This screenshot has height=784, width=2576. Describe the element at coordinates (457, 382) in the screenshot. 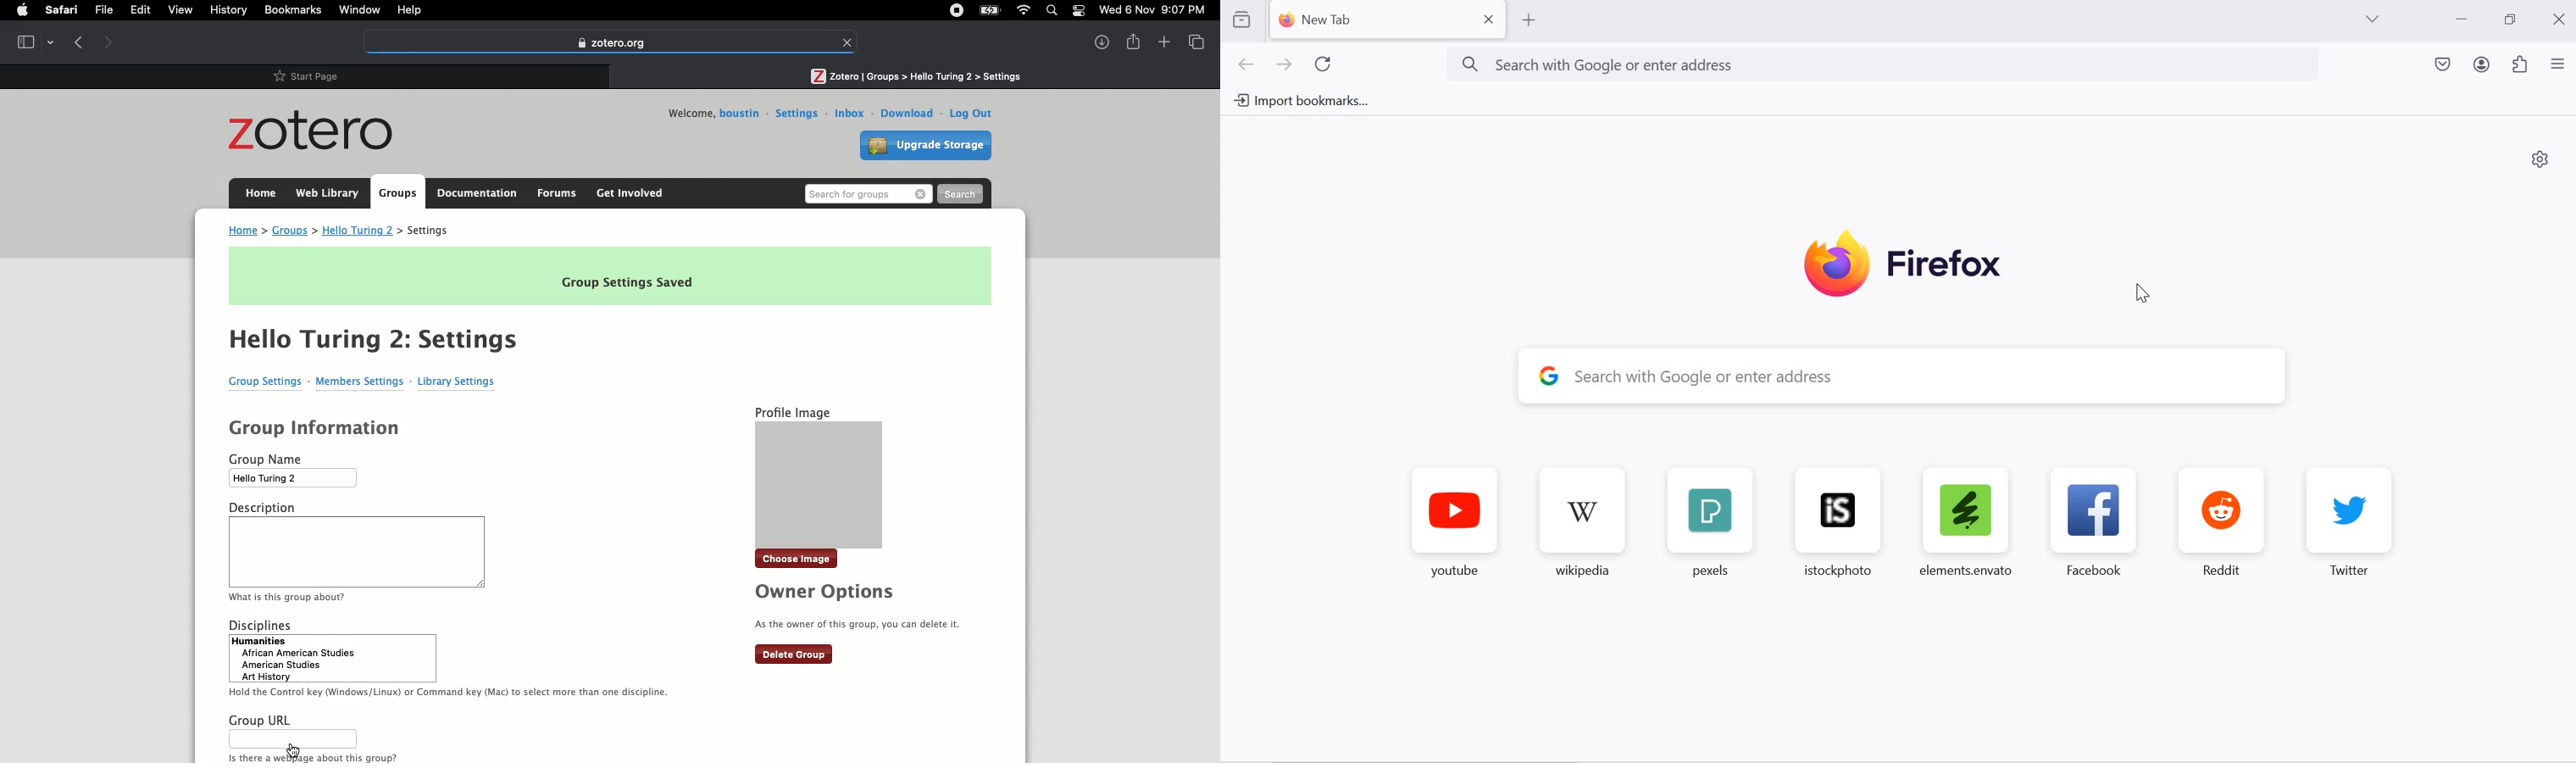

I see `Library settings` at that location.